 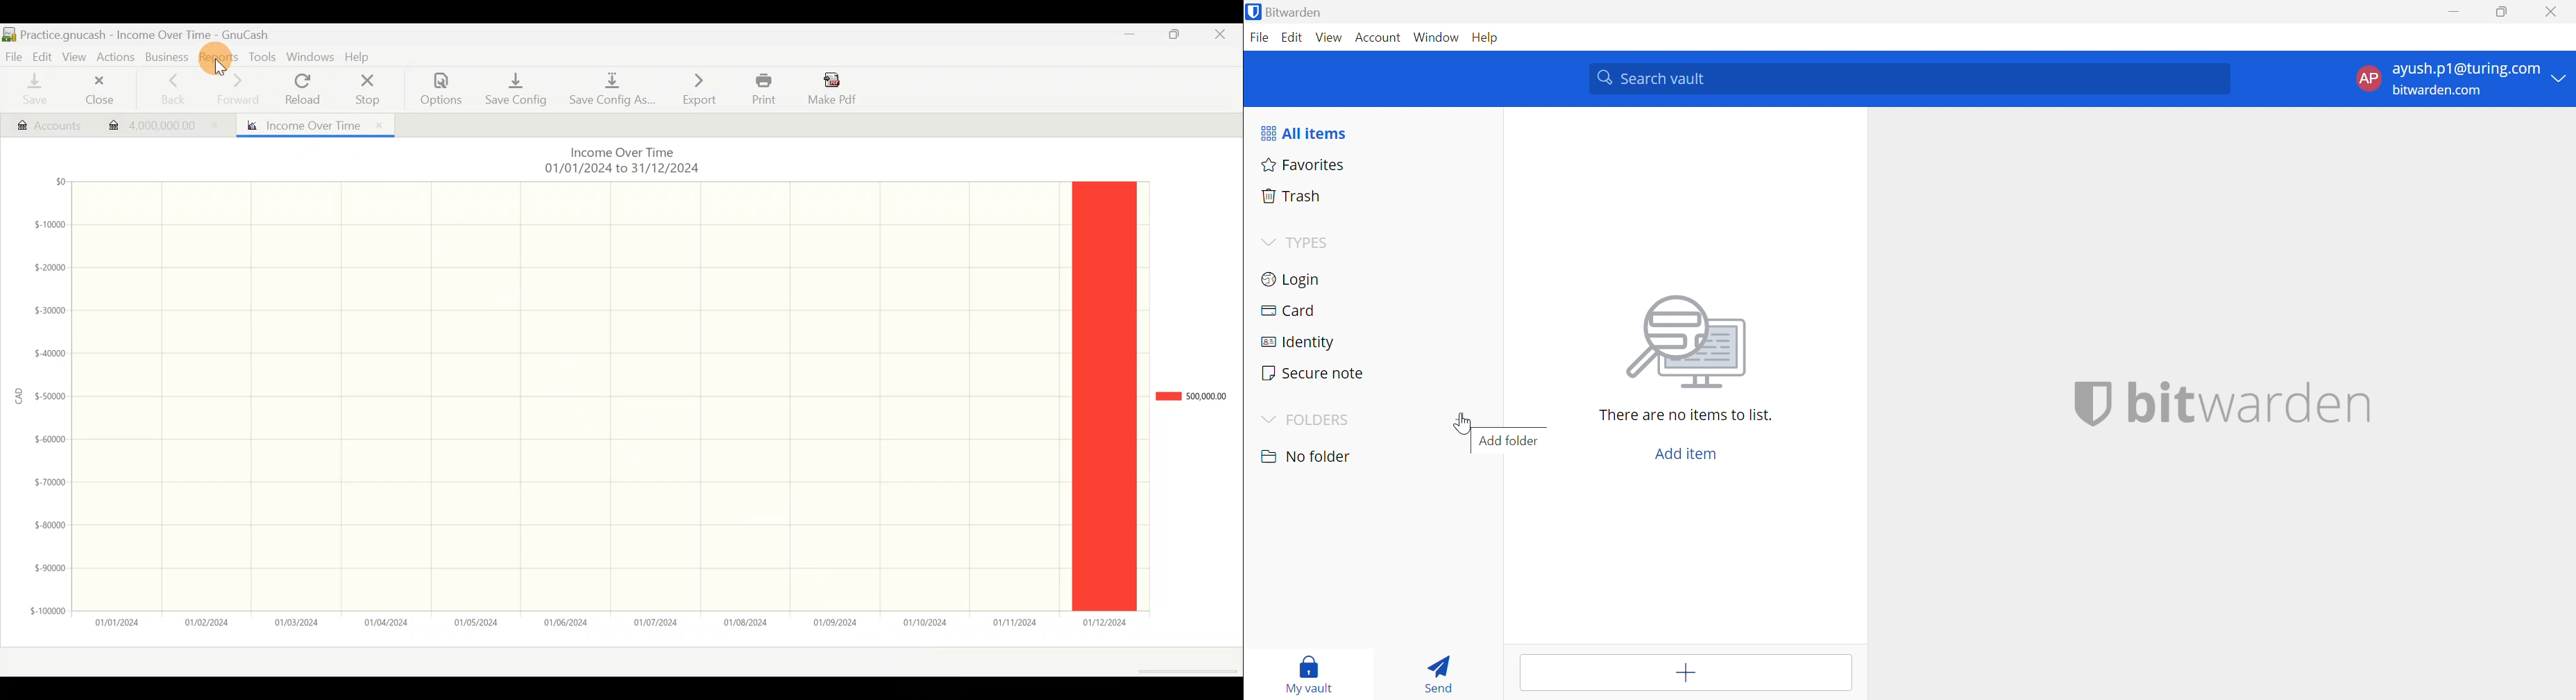 What do you see at coordinates (2084, 404) in the screenshot?
I see `bitwarden logo` at bounding box center [2084, 404].